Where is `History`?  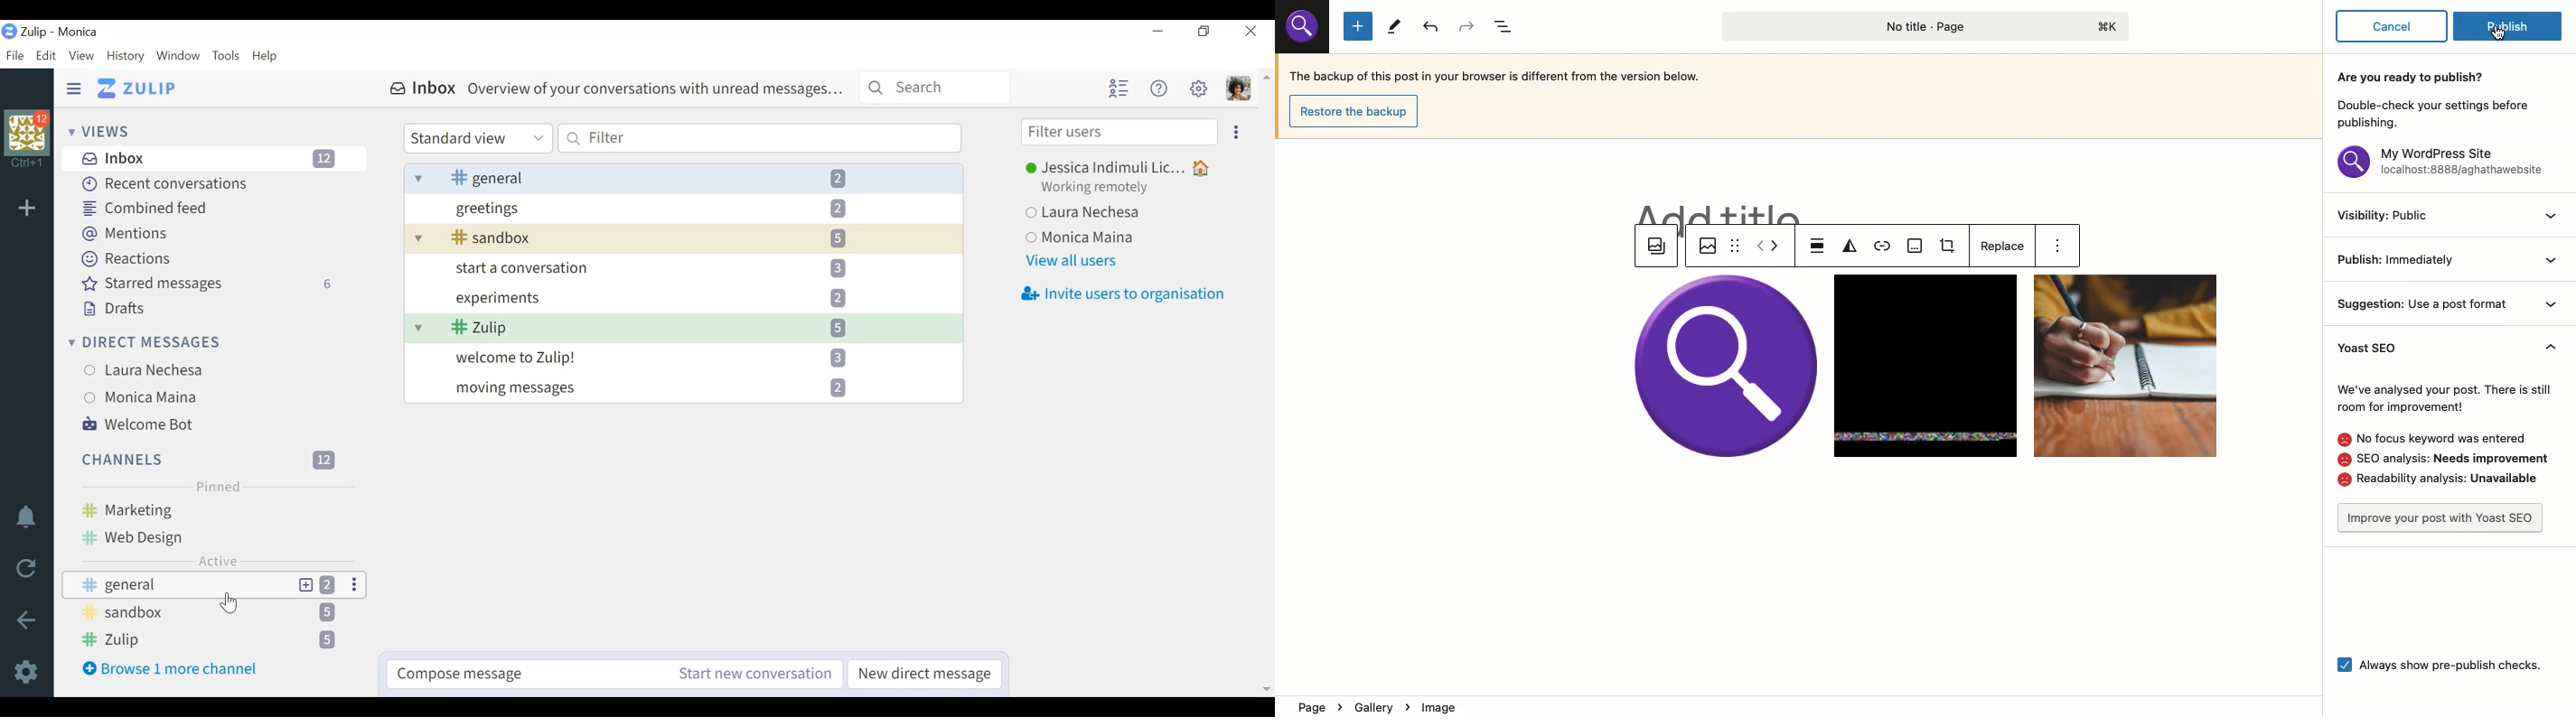
History is located at coordinates (126, 56).